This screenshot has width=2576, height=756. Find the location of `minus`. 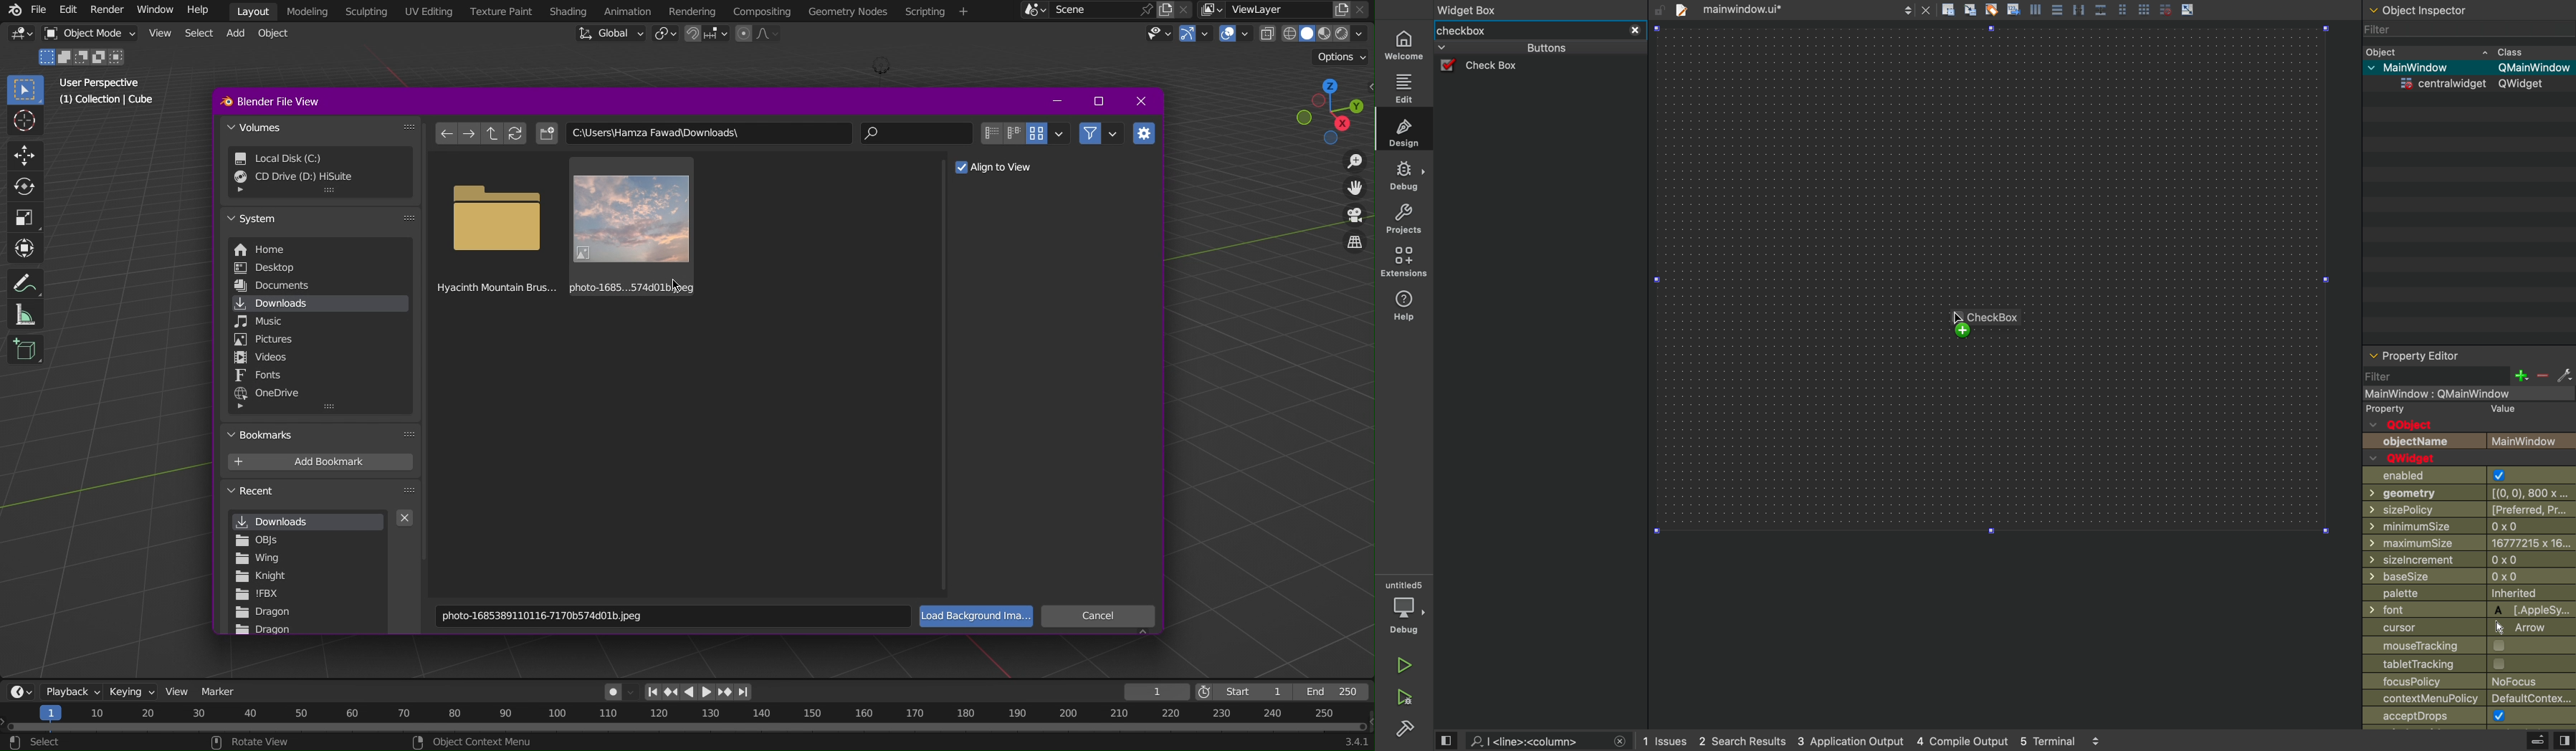

minus is located at coordinates (2542, 376).